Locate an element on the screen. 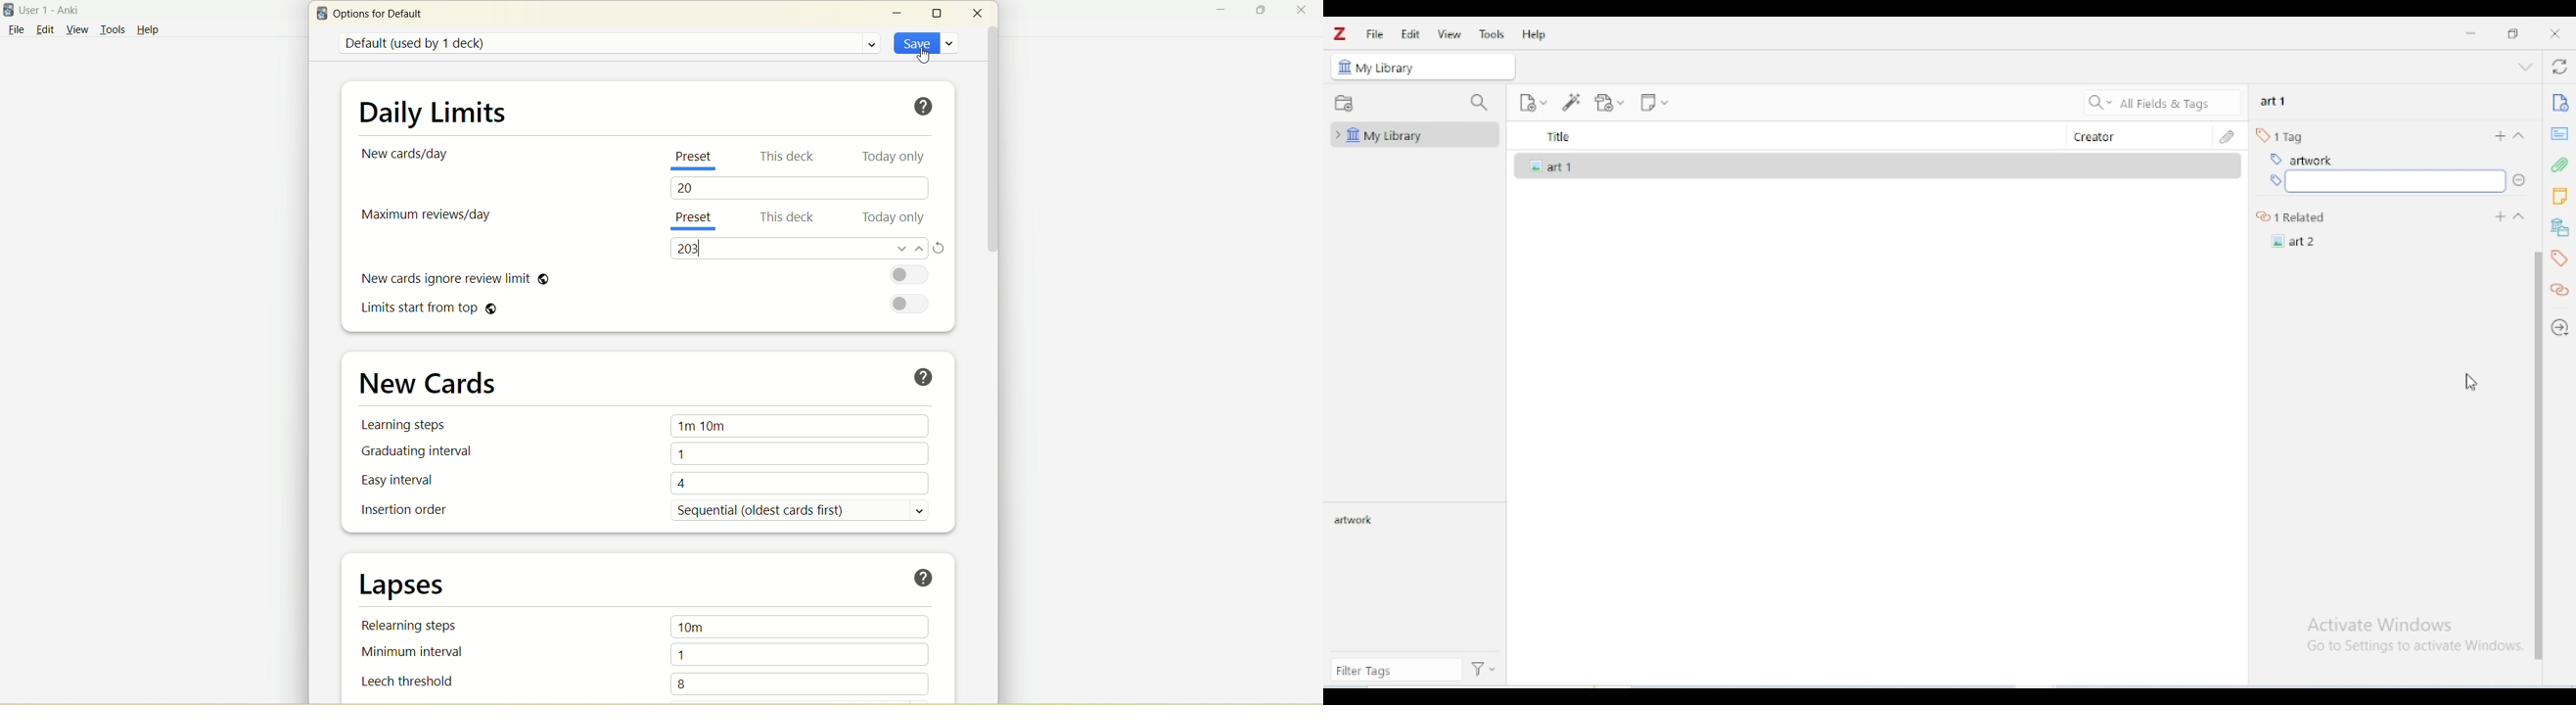 The height and width of the screenshot is (728, 2576). edit is located at coordinates (1410, 34).